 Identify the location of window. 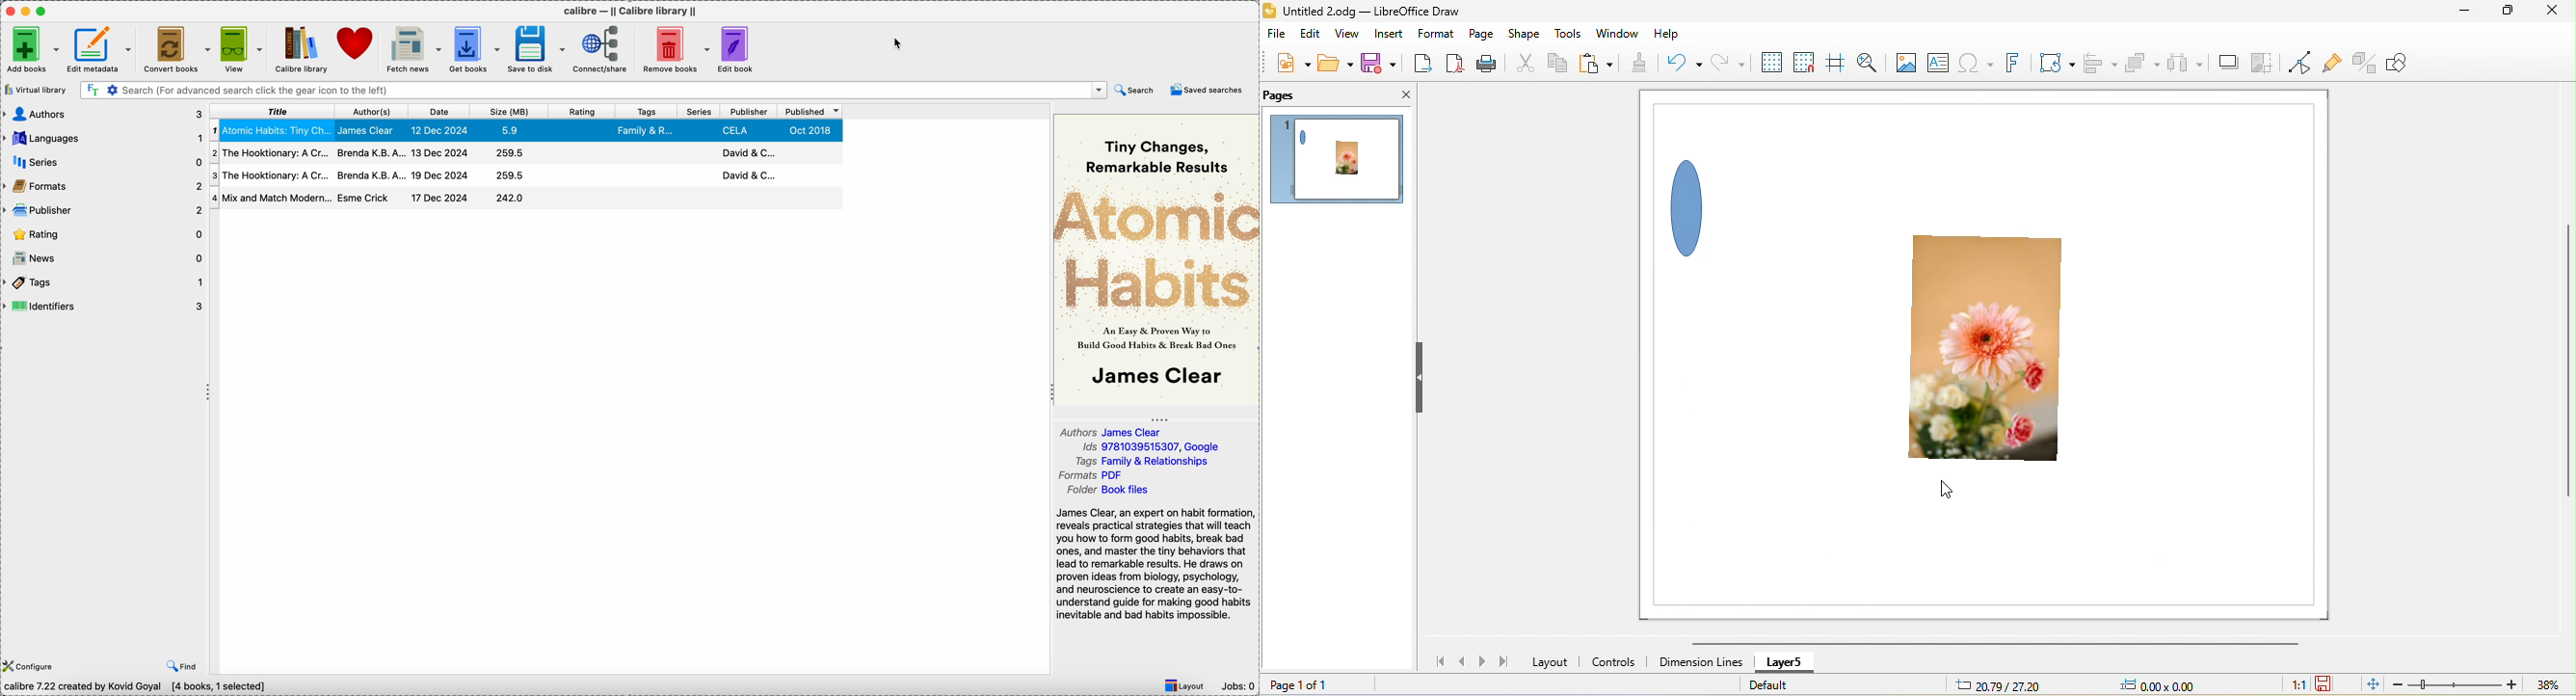
(1616, 34).